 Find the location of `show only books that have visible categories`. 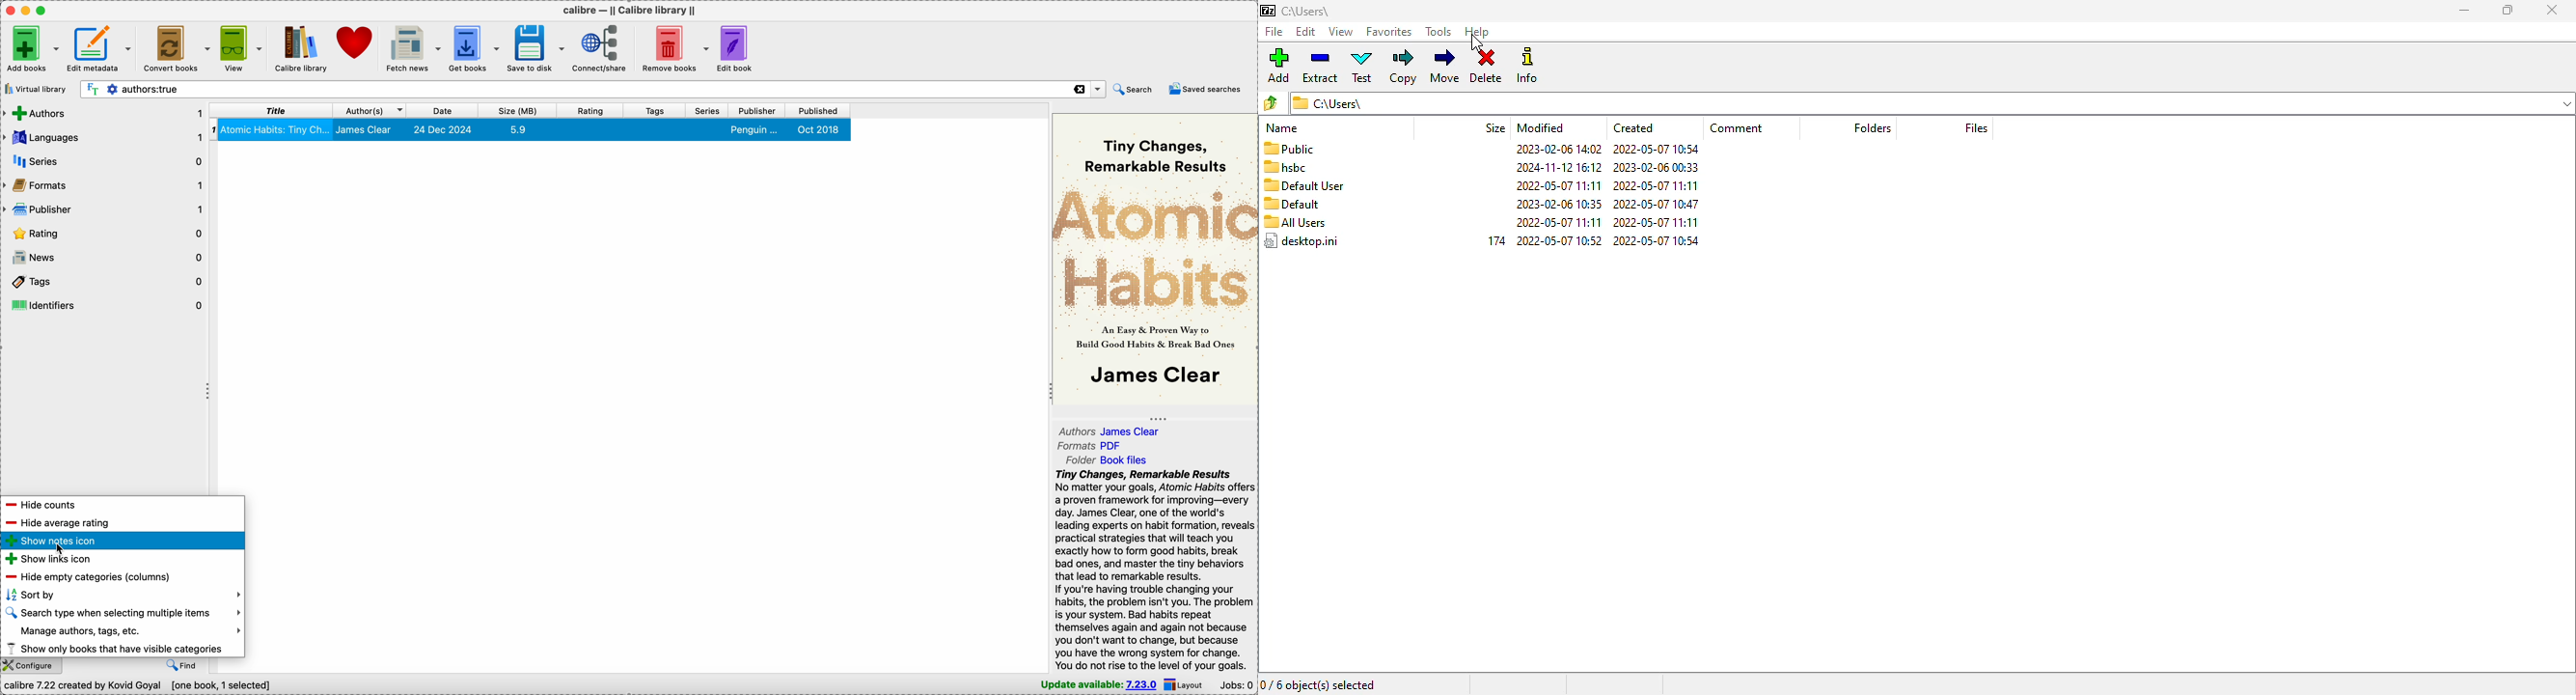

show only books that have visible categories is located at coordinates (117, 649).